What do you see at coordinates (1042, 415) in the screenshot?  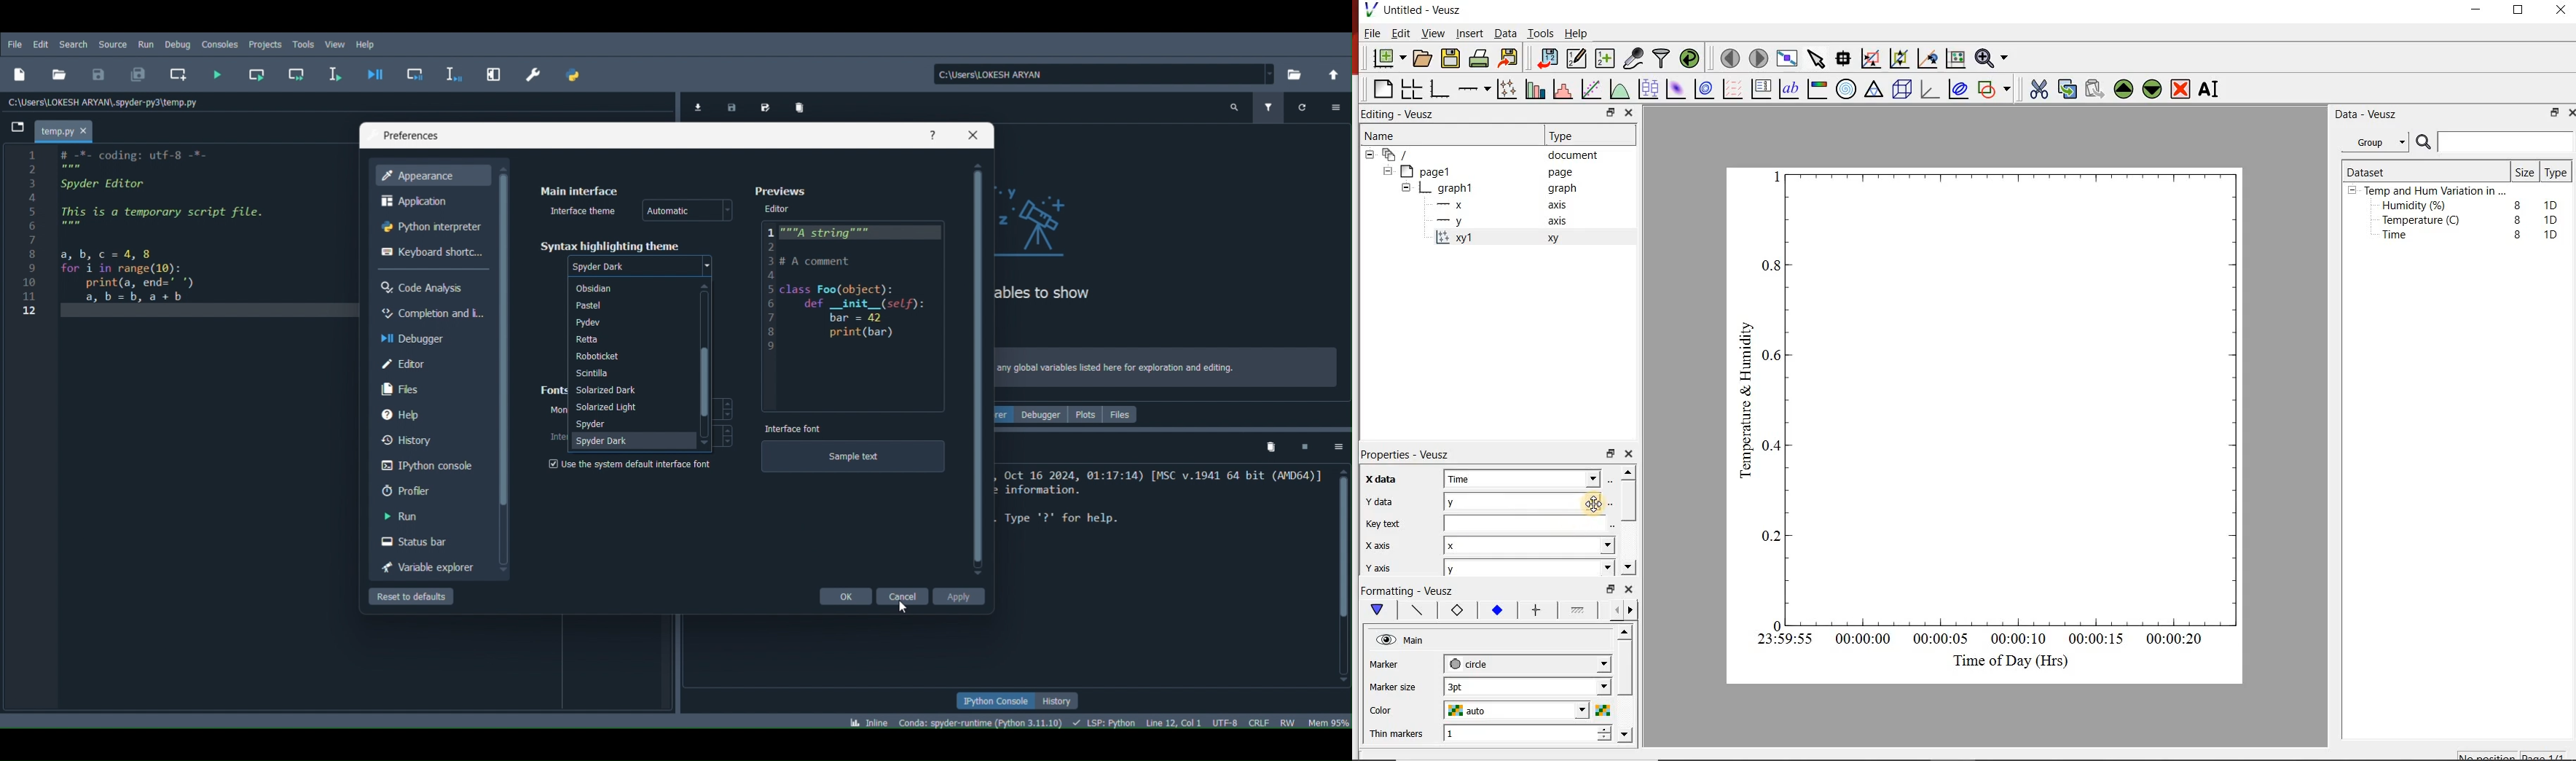 I see `Debugger` at bounding box center [1042, 415].